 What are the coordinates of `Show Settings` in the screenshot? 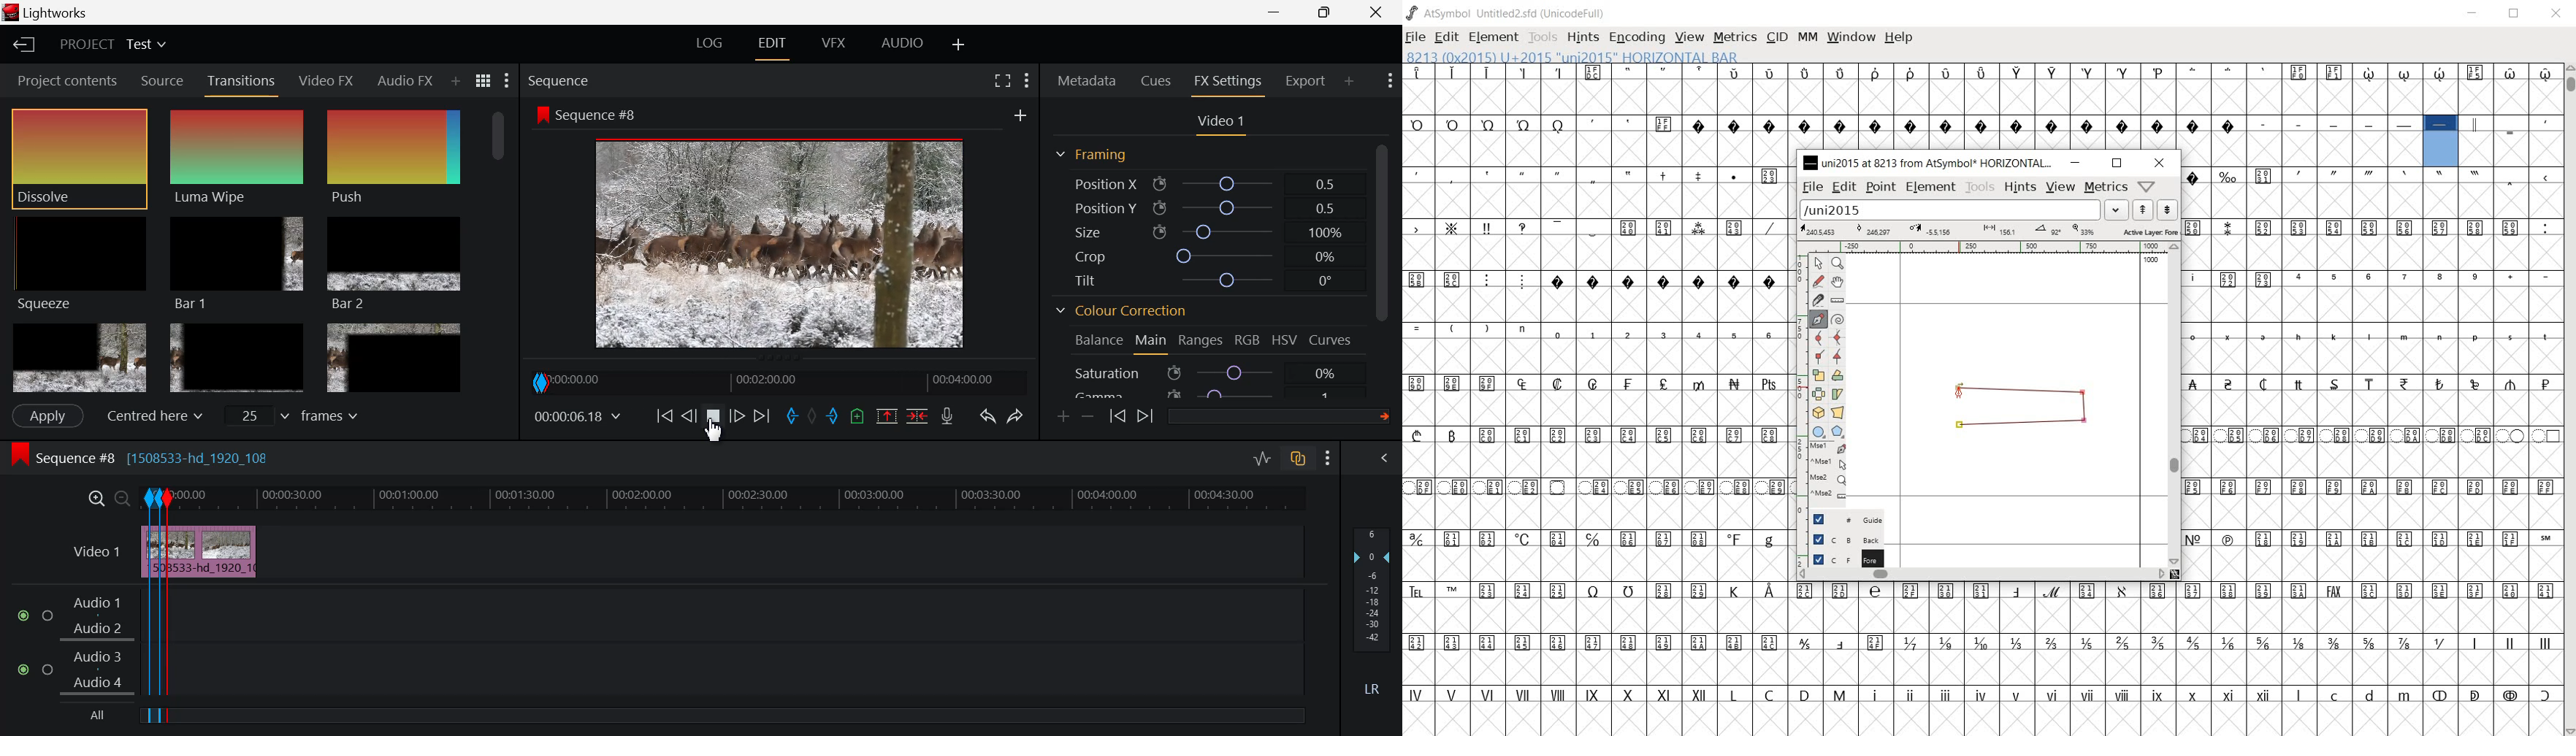 It's located at (1331, 457).